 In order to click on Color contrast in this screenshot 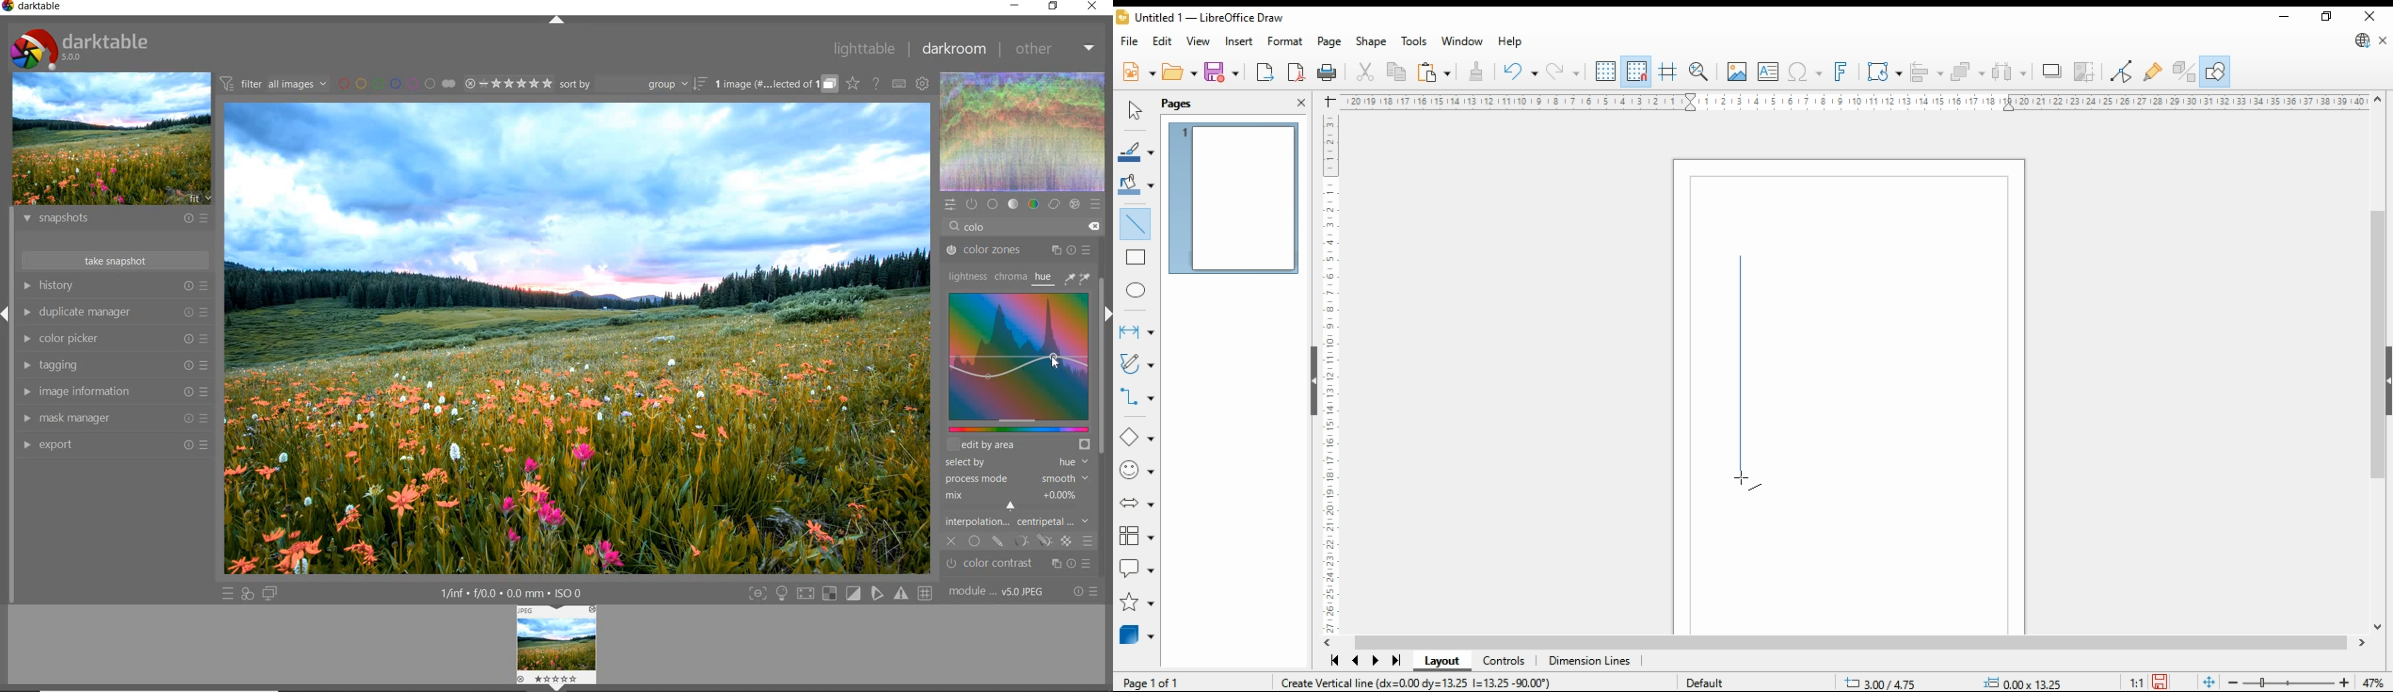, I will do `click(1026, 564)`.